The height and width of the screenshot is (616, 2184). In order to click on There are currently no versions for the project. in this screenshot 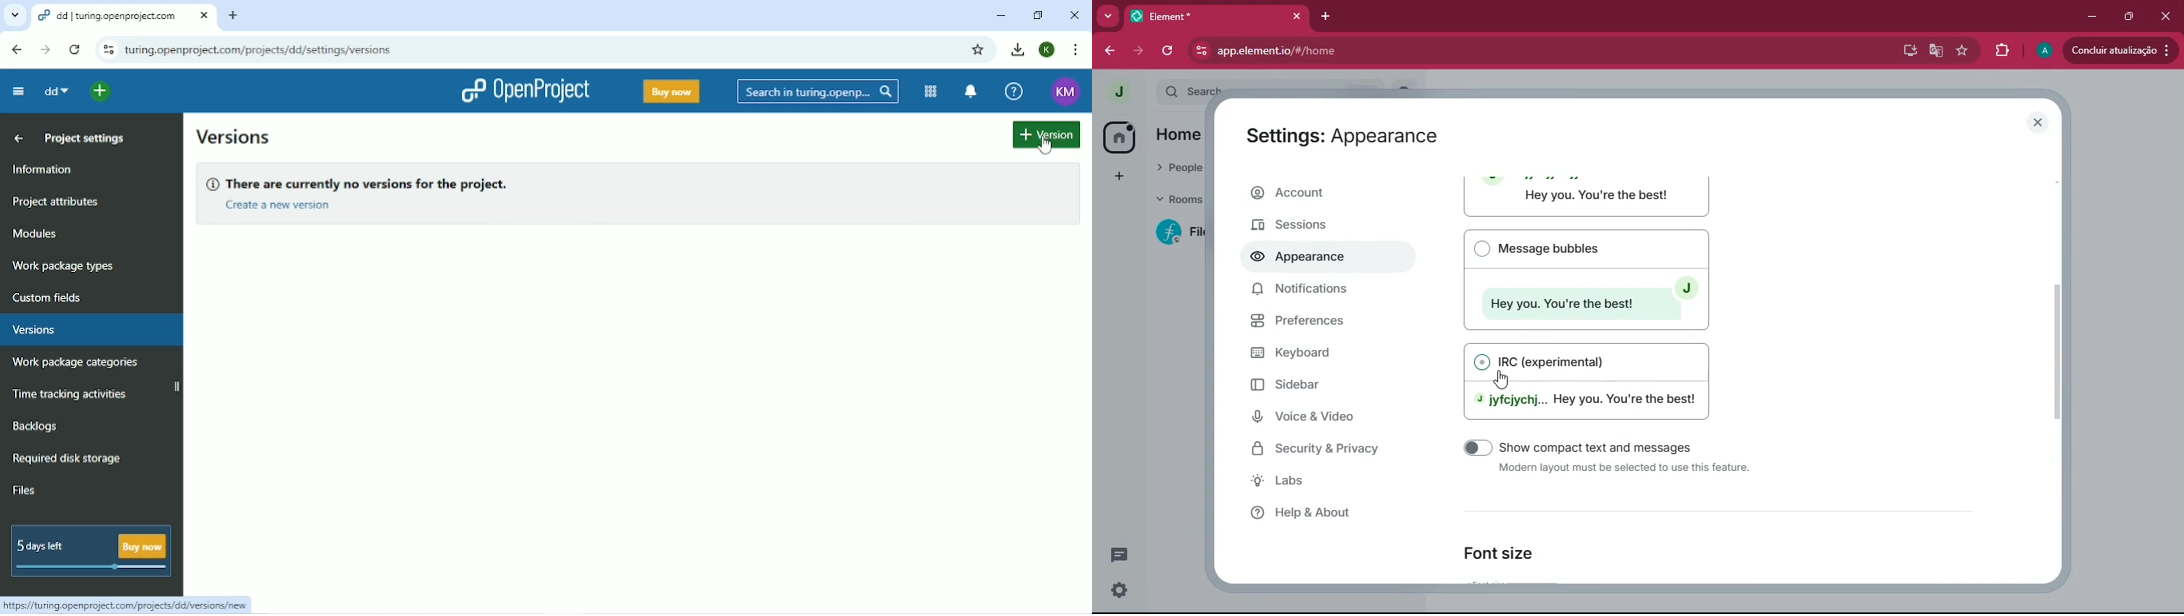, I will do `click(367, 182)`.